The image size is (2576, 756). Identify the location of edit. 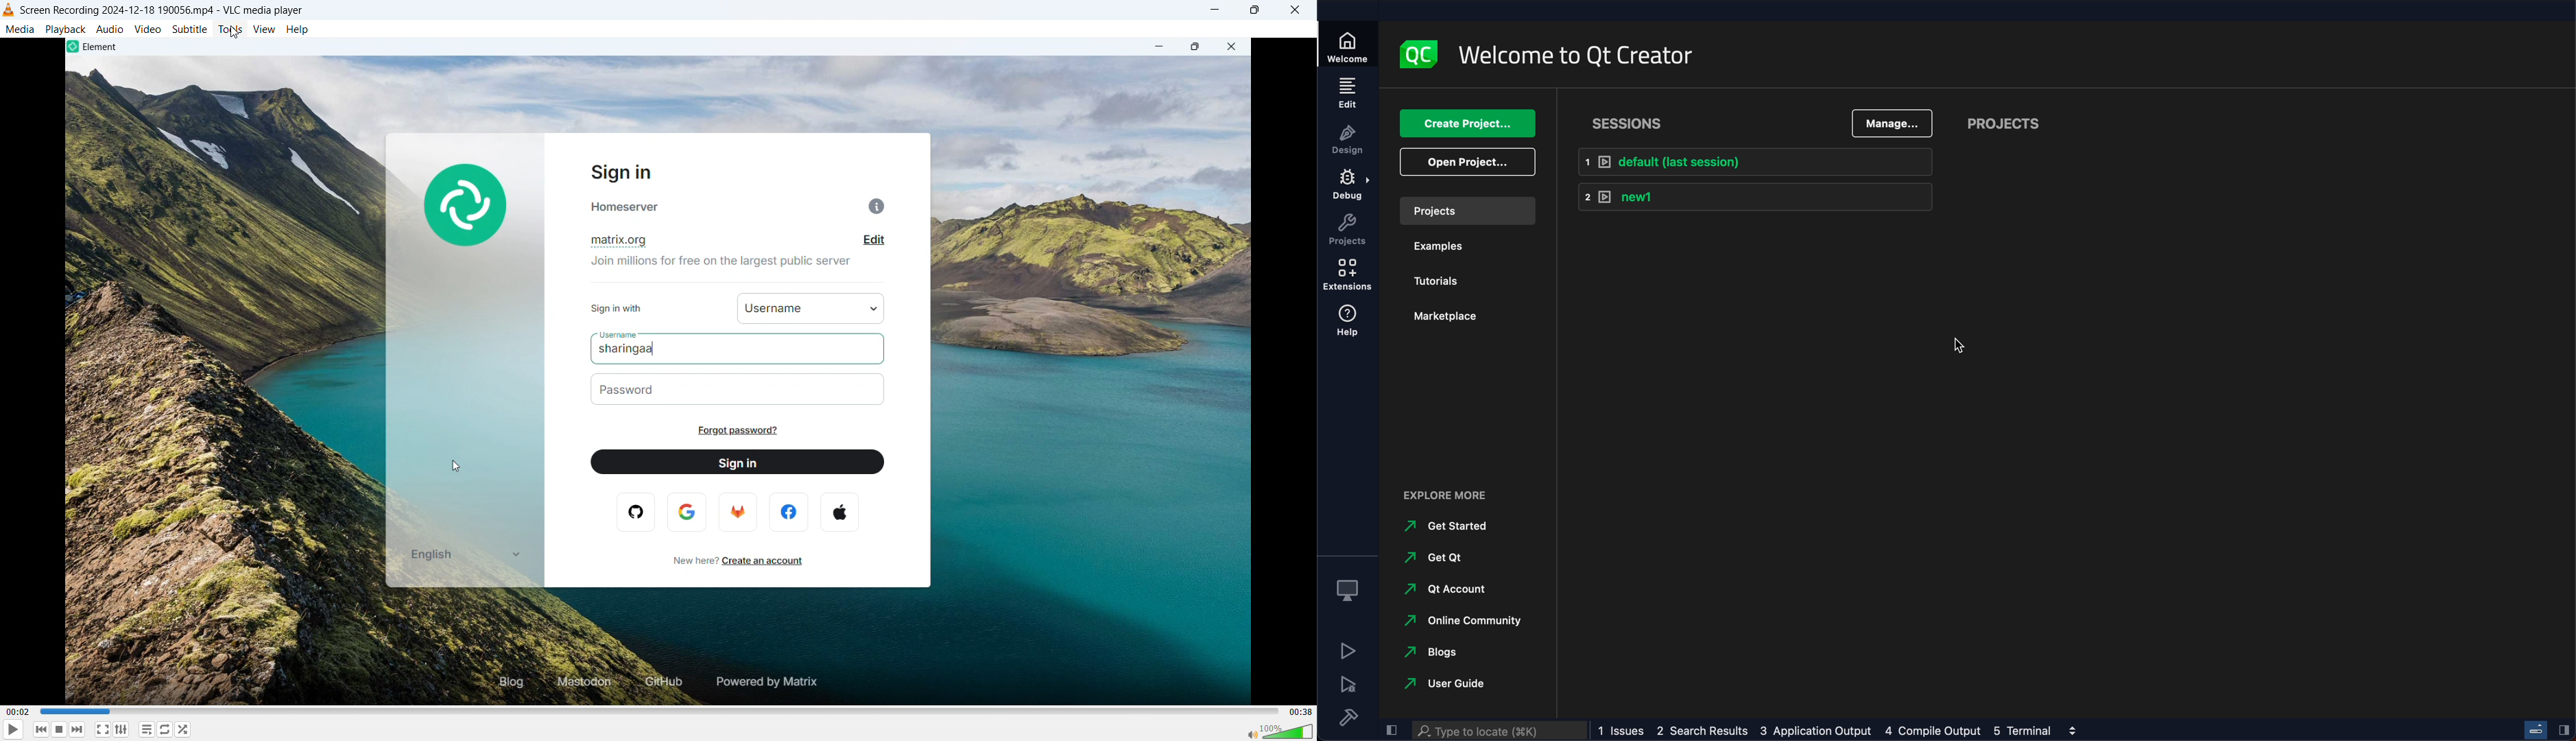
(874, 239).